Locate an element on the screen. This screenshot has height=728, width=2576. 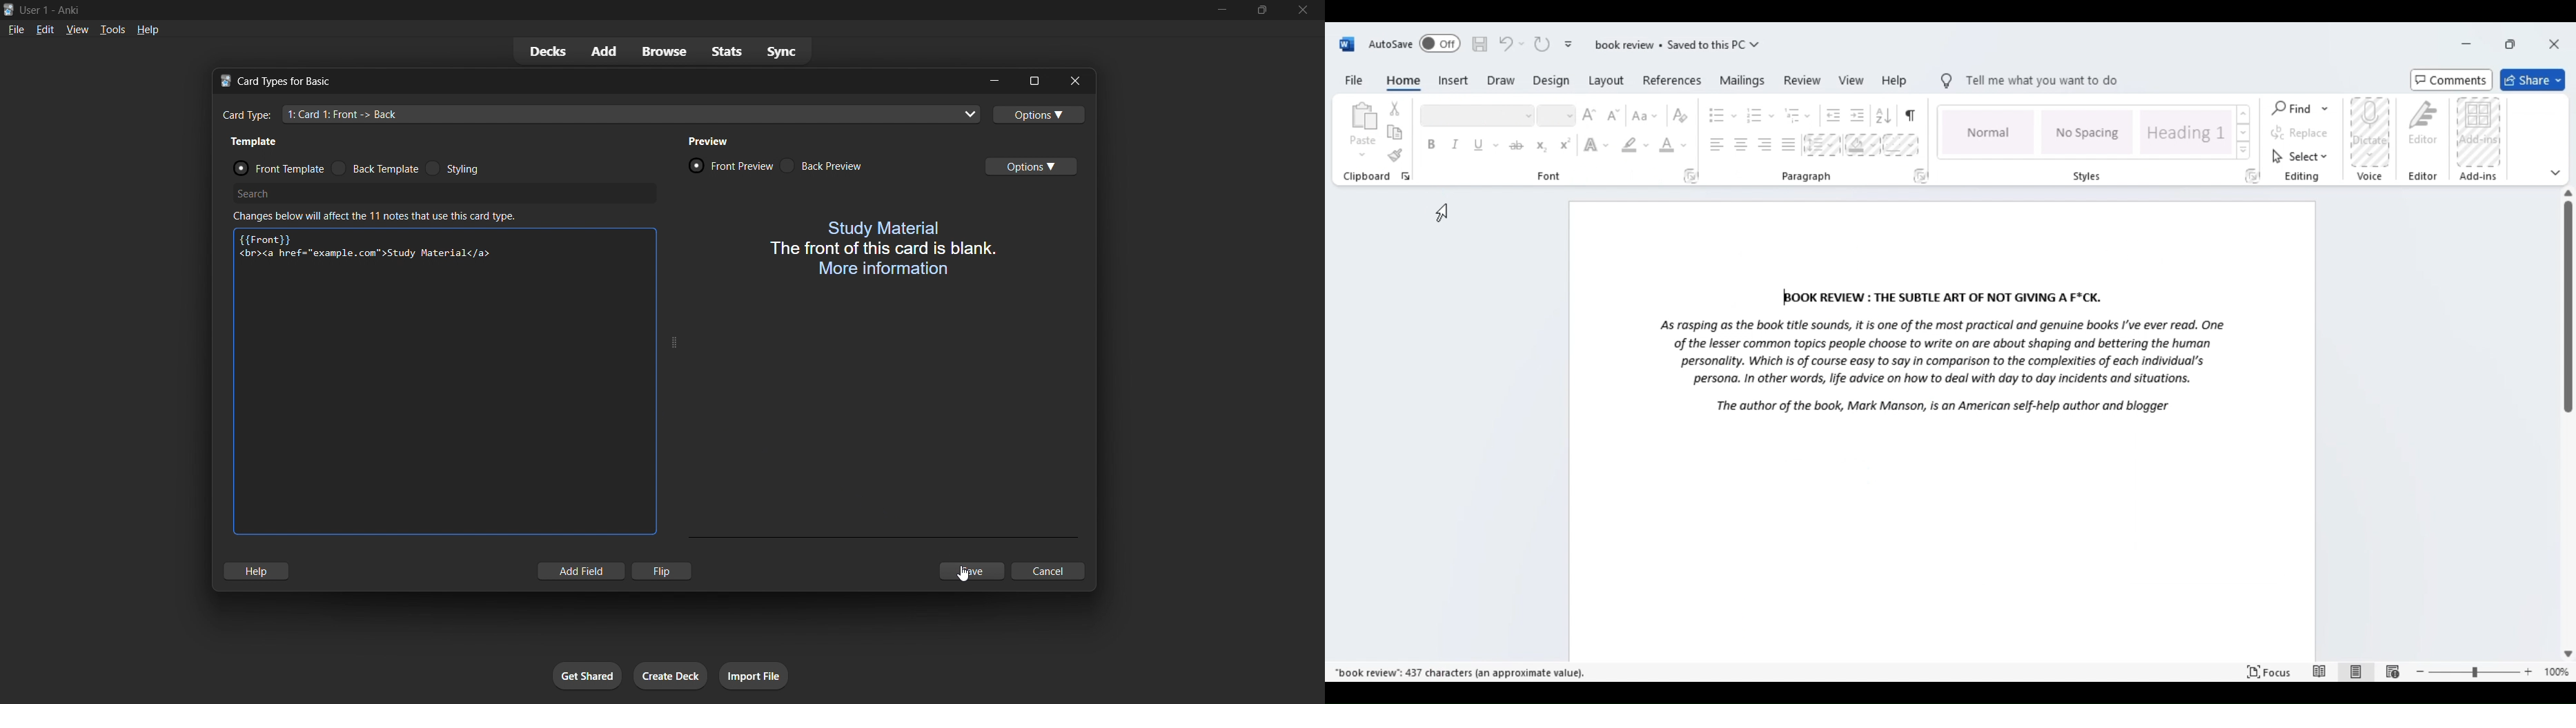
edit is located at coordinates (45, 30).